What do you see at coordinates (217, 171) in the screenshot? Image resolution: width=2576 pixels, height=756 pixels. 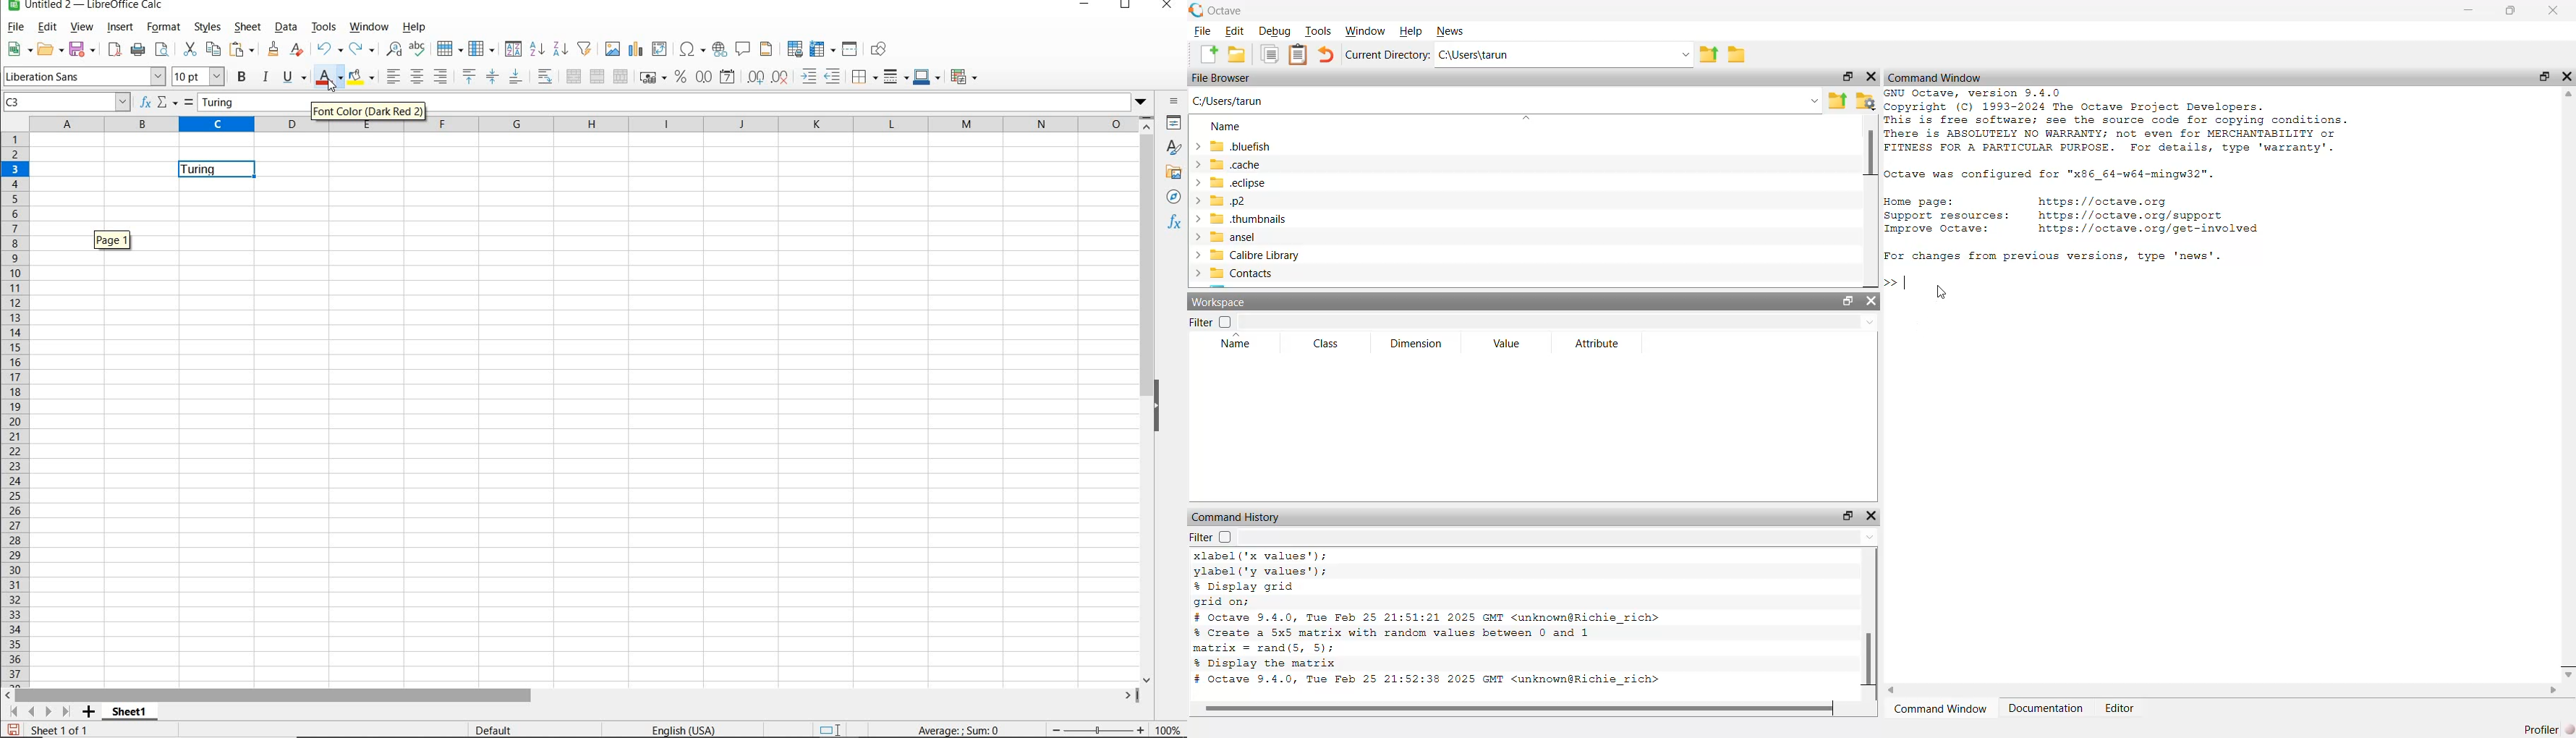 I see `Turing` at bounding box center [217, 171].